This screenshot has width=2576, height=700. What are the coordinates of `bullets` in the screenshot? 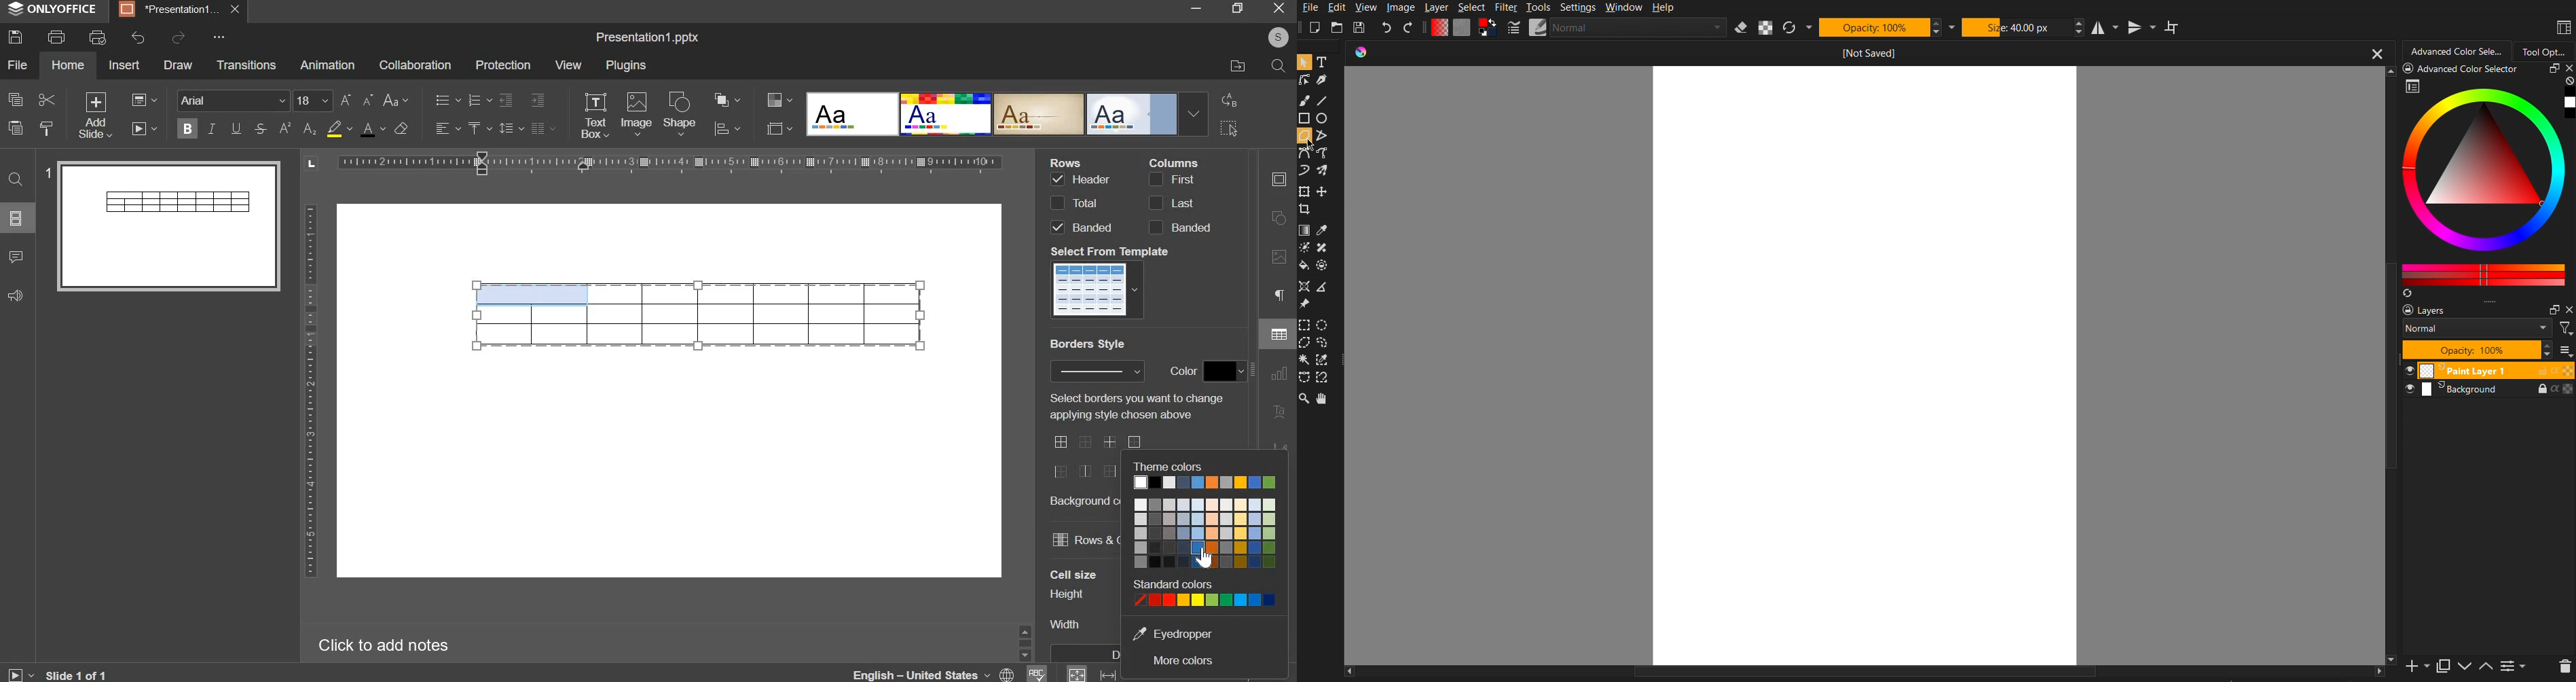 It's located at (447, 99).